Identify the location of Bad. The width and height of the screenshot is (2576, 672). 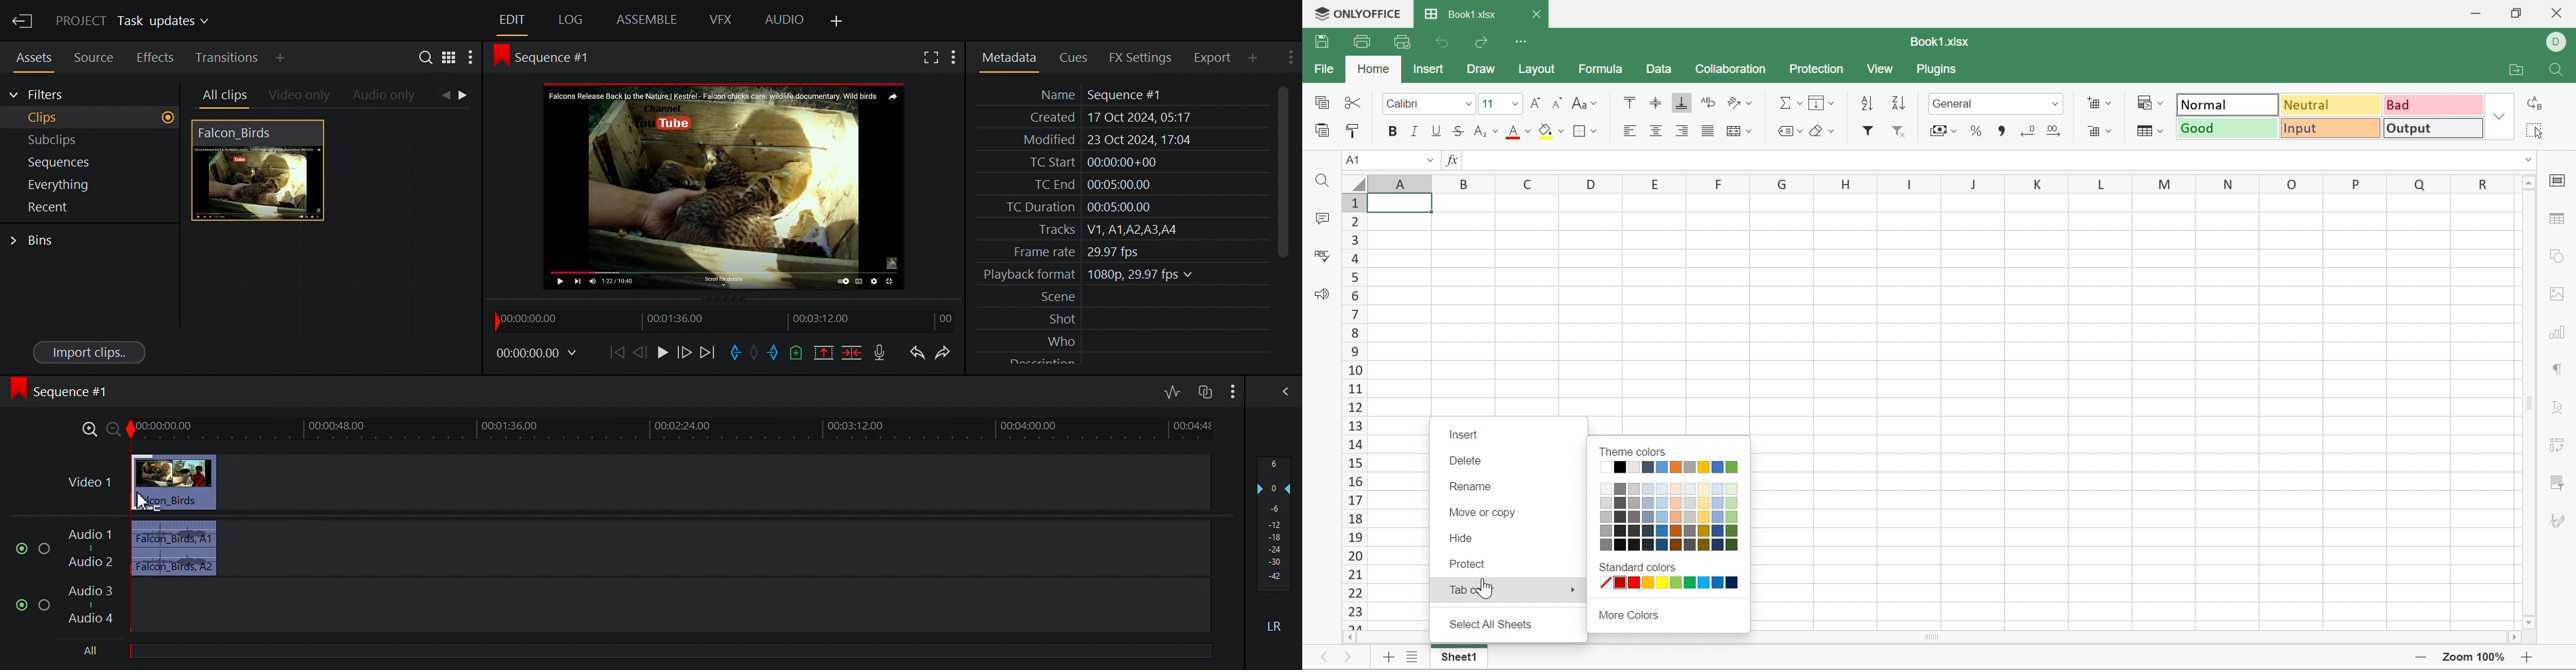
(2433, 104).